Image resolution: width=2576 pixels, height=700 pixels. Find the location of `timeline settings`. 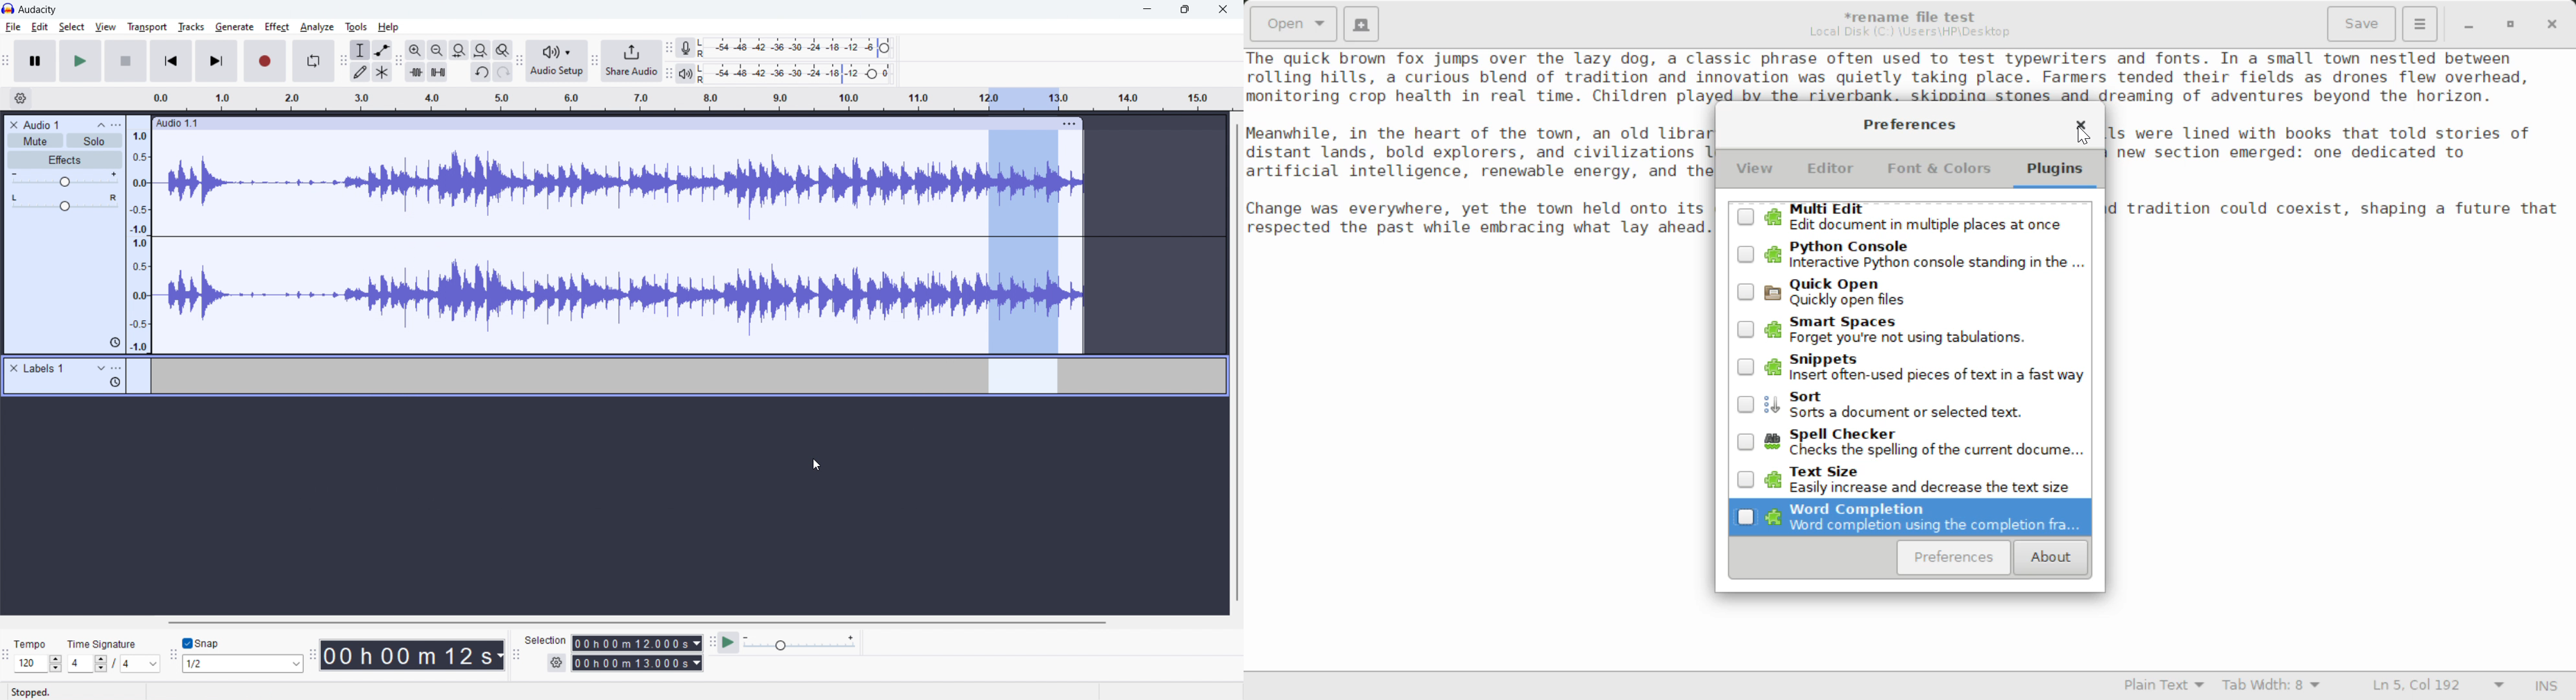

timeline settings is located at coordinates (20, 99).